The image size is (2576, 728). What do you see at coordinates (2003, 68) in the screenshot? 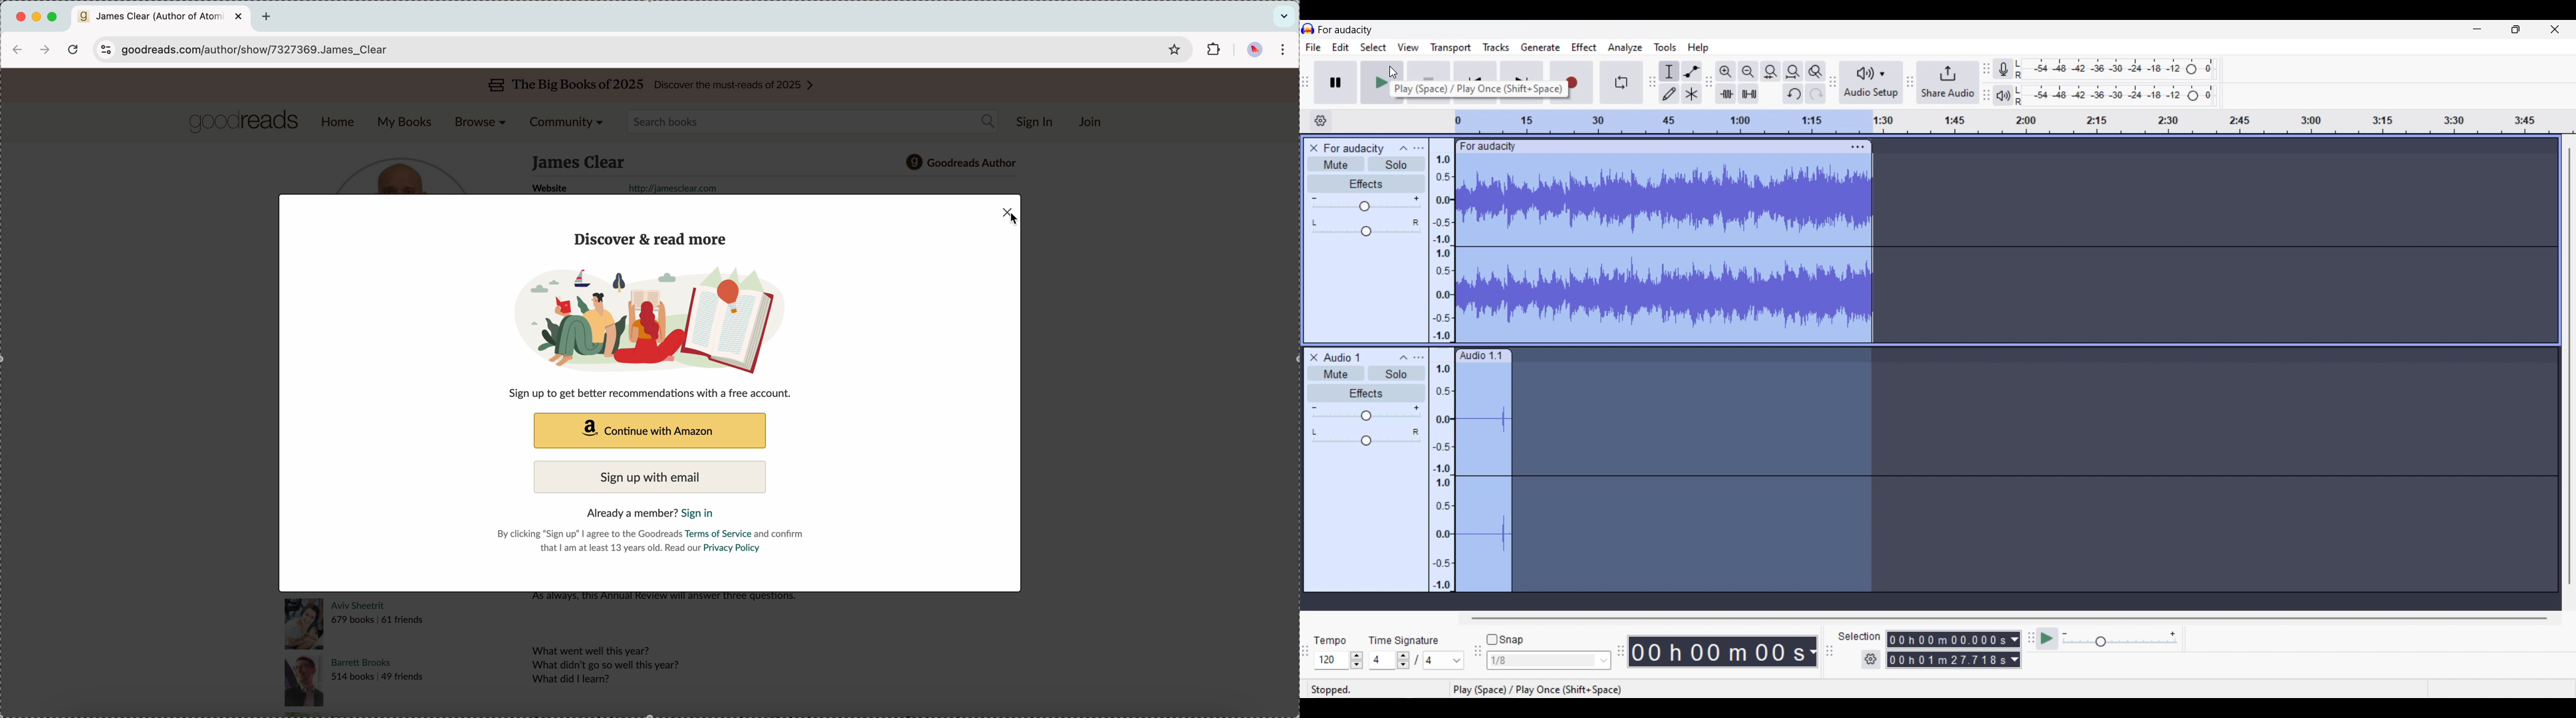
I see `Record meter` at bounding box center [2003, 68].